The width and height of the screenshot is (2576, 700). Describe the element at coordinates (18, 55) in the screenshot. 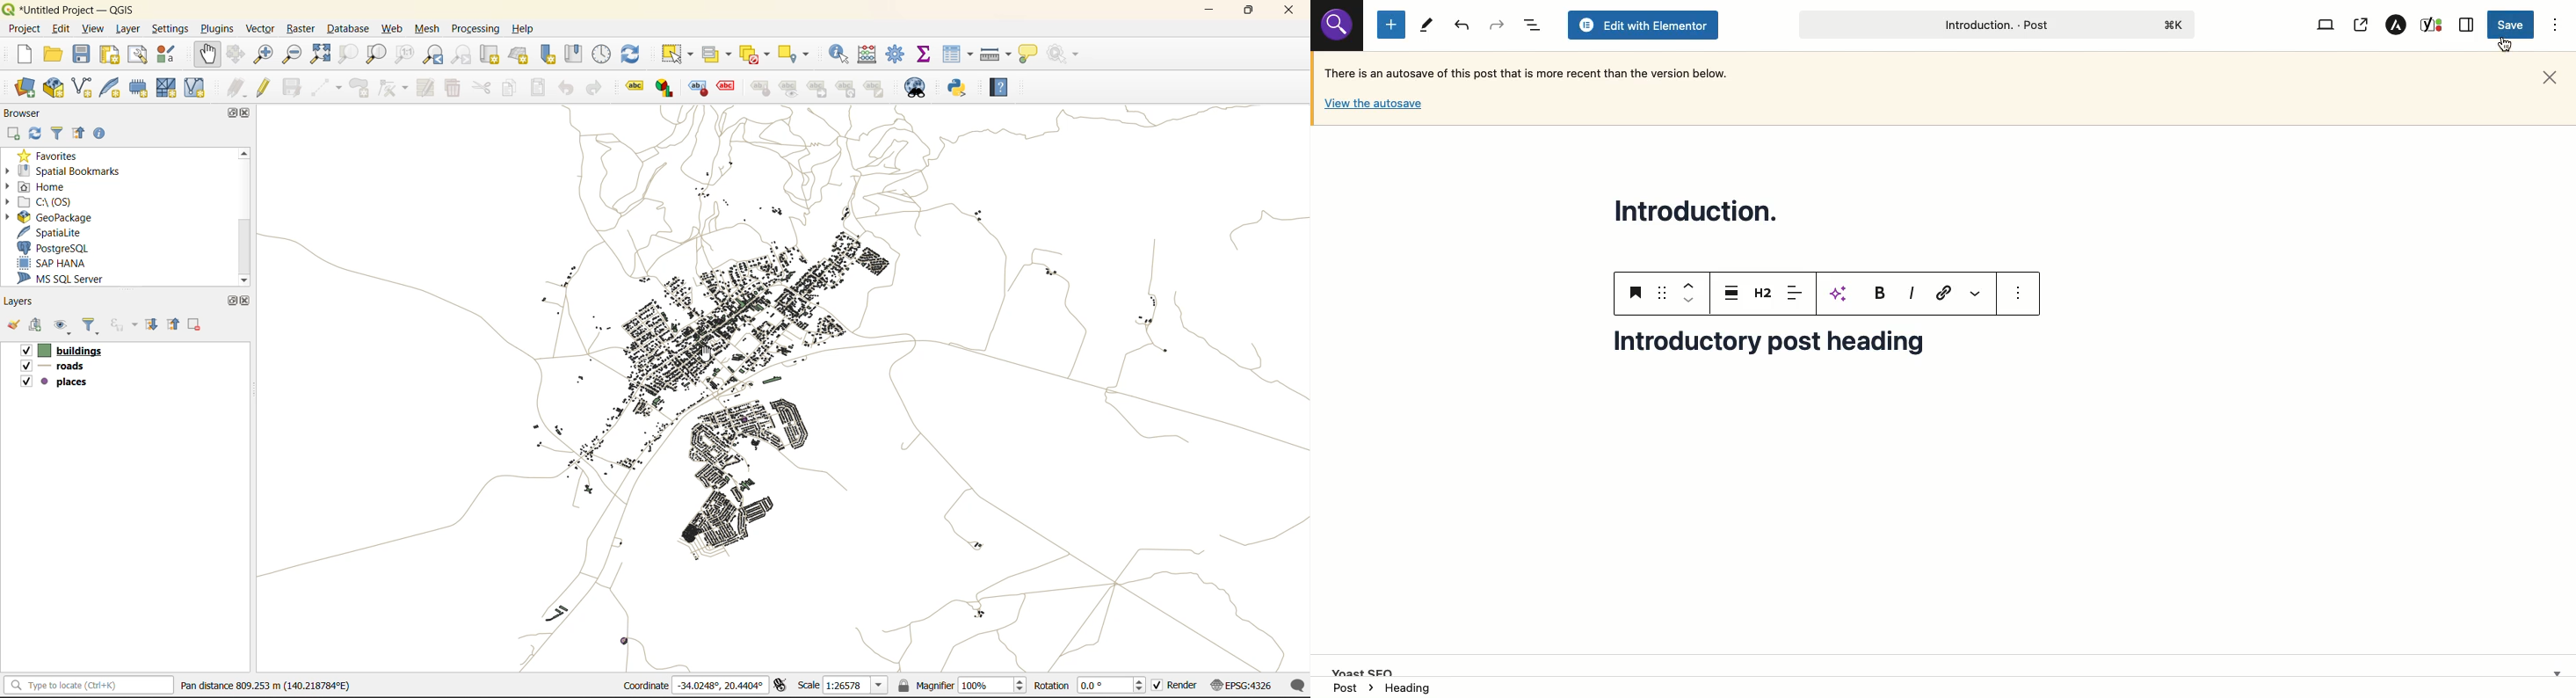

I see `new` at that location.